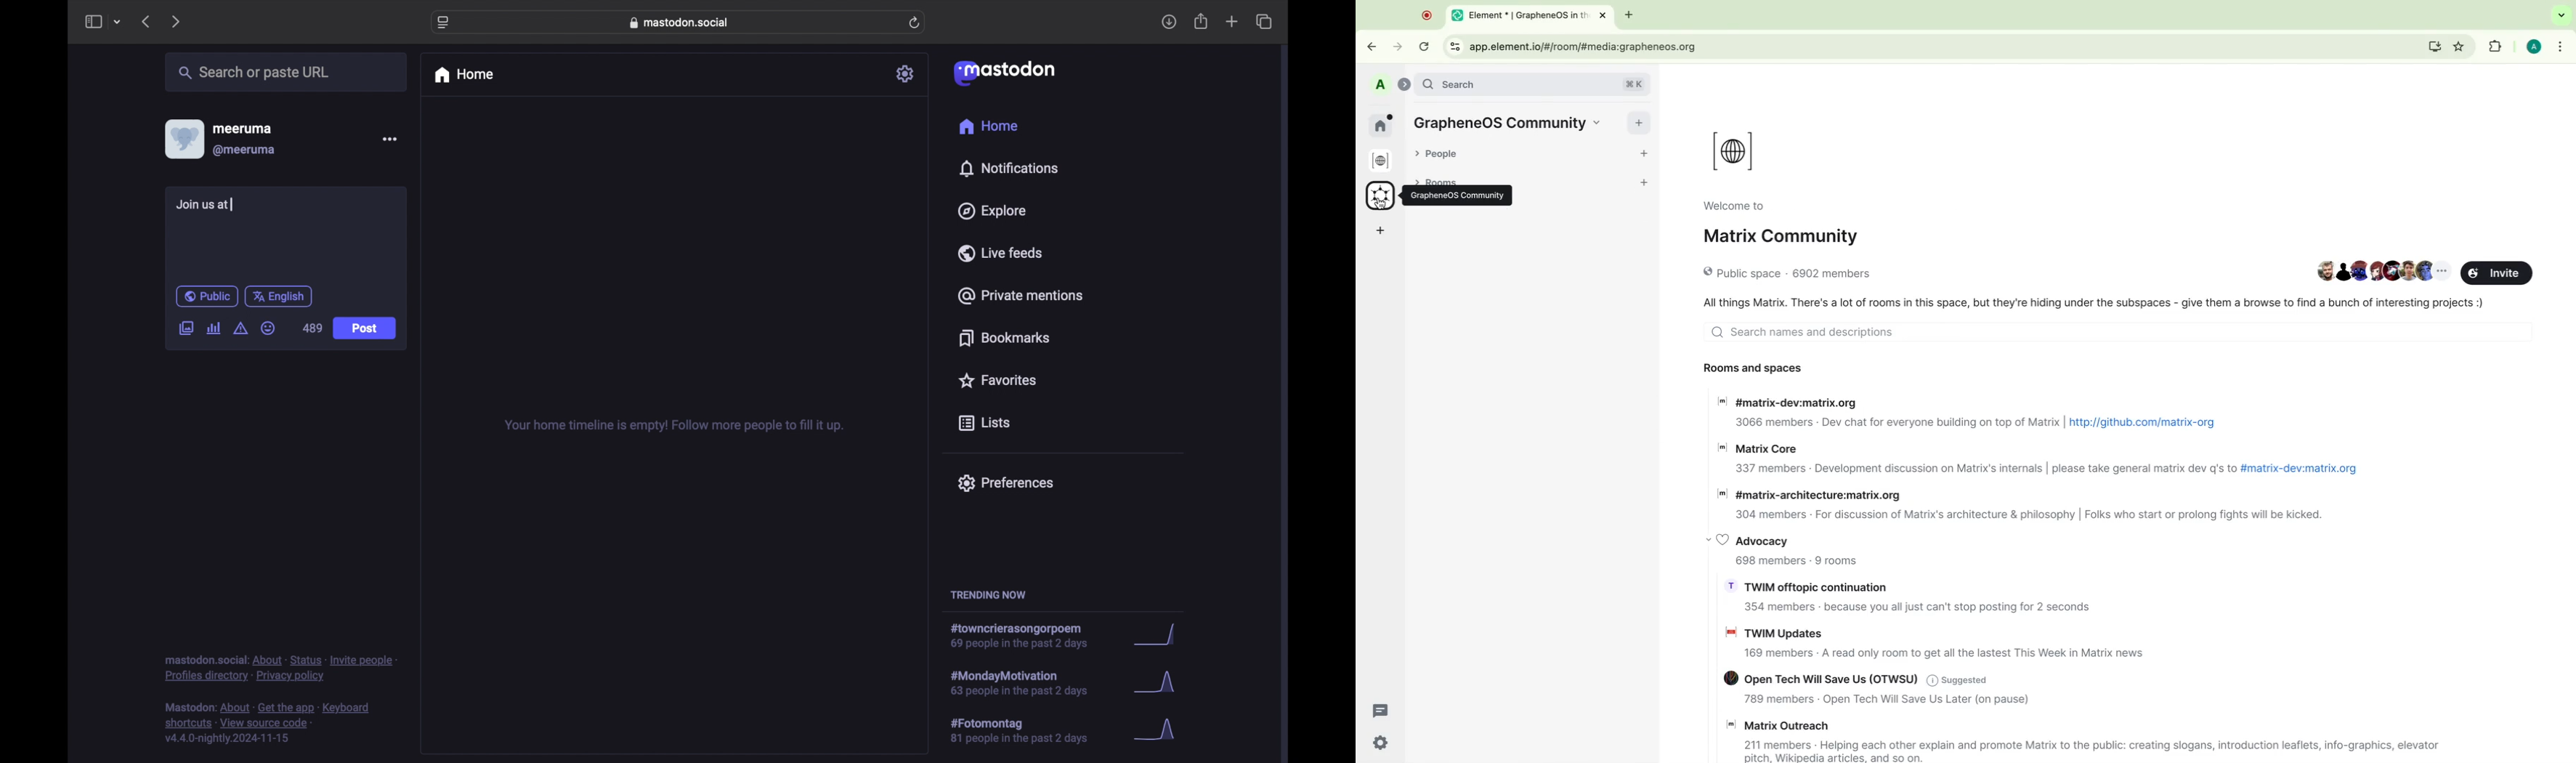 The width and height of the screenshot is (2576, 784). What do you see at coordinates (1762, 447) in the screenshot?
I see `Matrix core` at bounding box center [1762, 447].